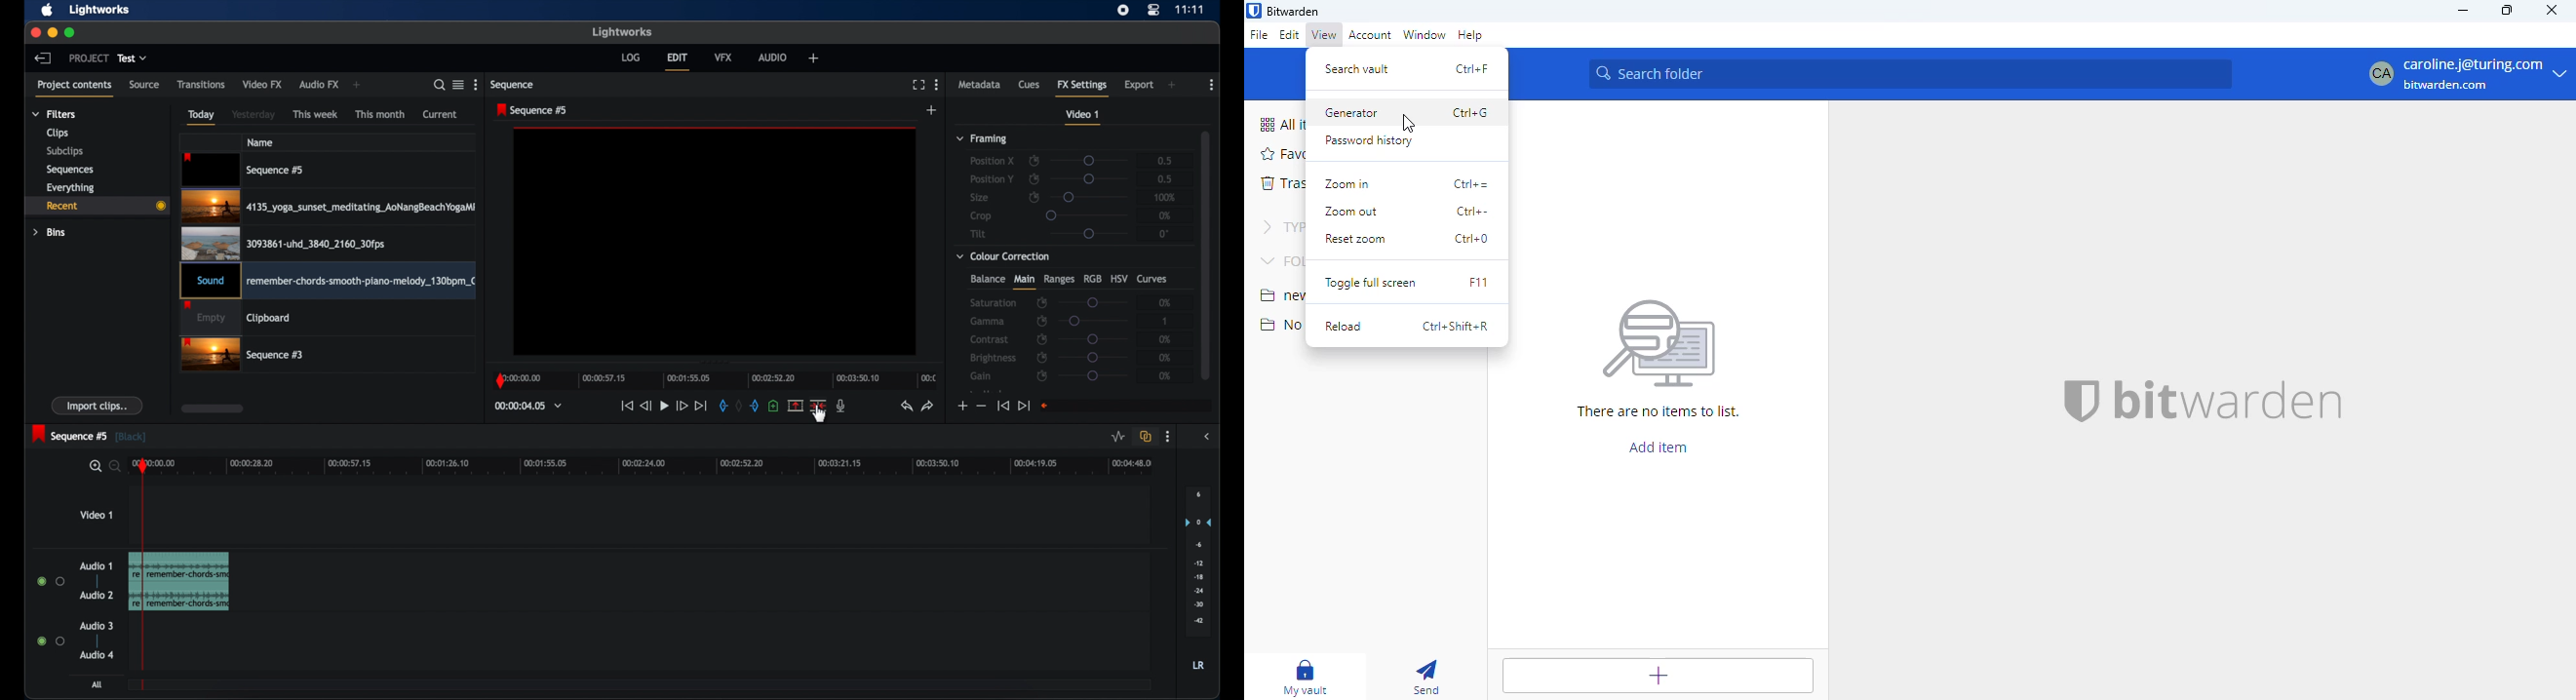 The width and height of the screenshot is (2576, 700). Describe the element at coordinates (981, 405) in the screenshot. I see `decrement` at that location.